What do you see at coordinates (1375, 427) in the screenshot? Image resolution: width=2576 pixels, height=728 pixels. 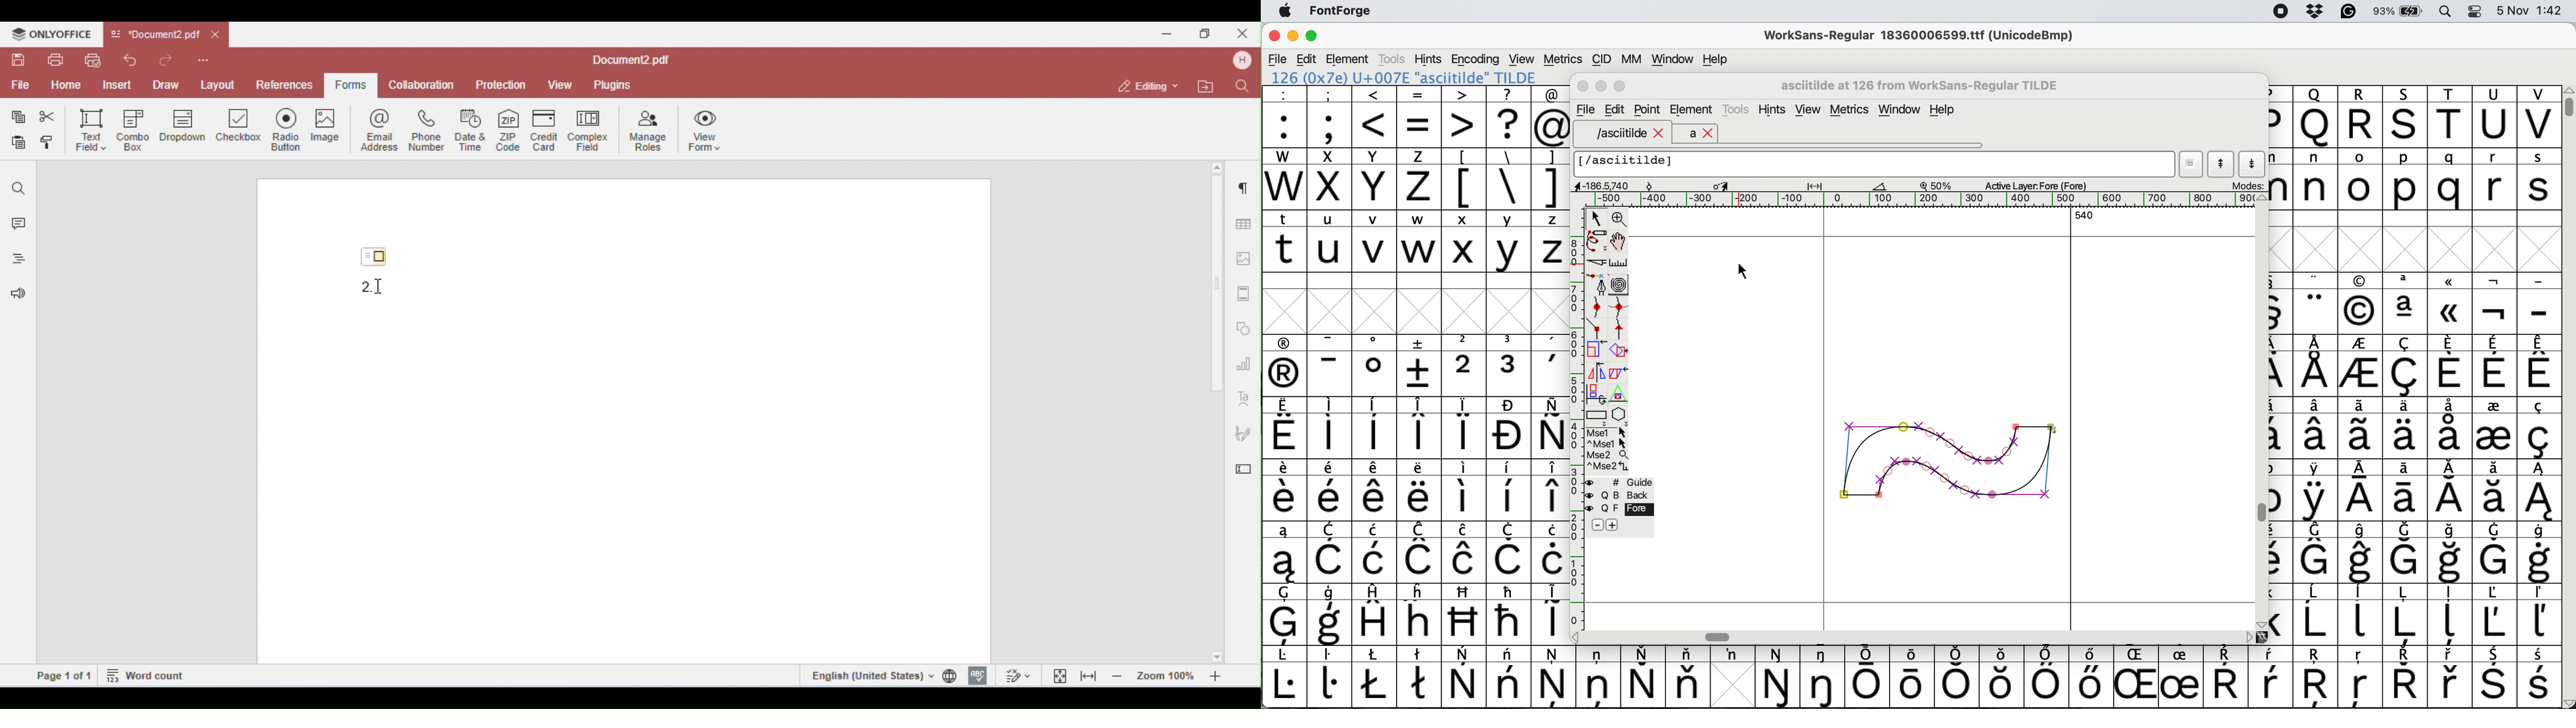 I see `symbol` at bounding box center [1375, 427].